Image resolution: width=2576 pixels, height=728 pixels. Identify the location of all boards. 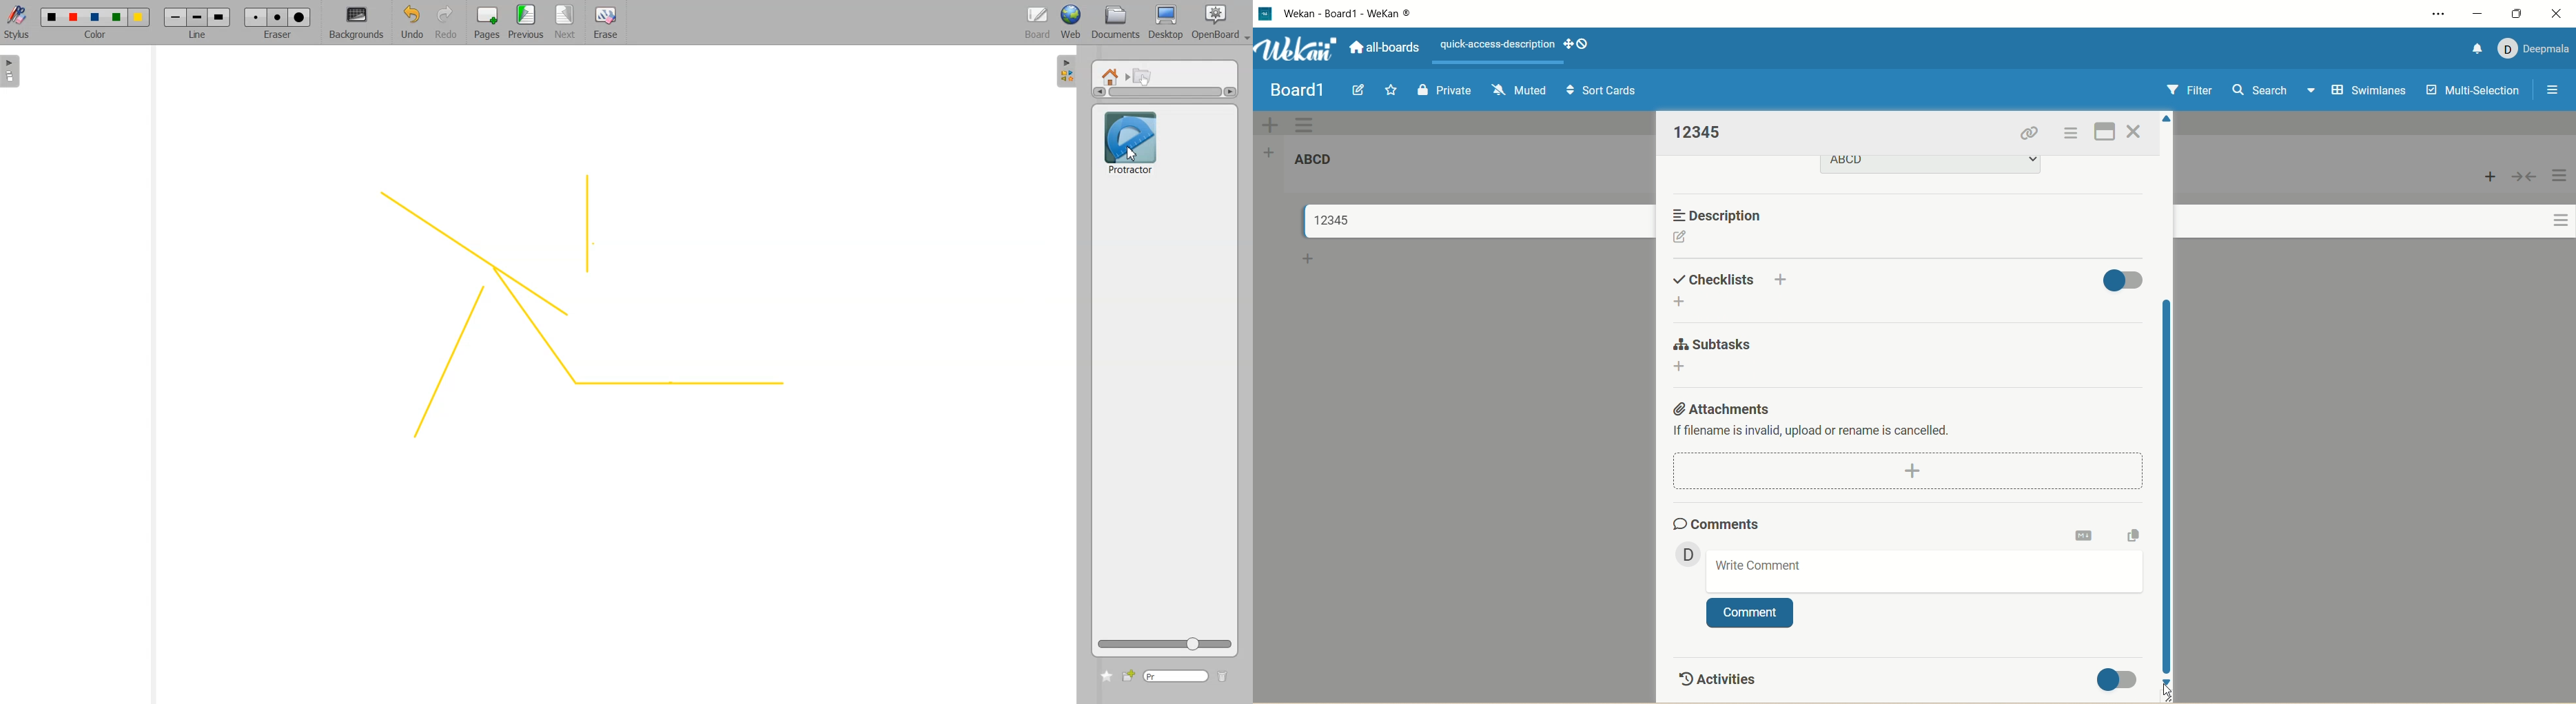
(1383, 50).